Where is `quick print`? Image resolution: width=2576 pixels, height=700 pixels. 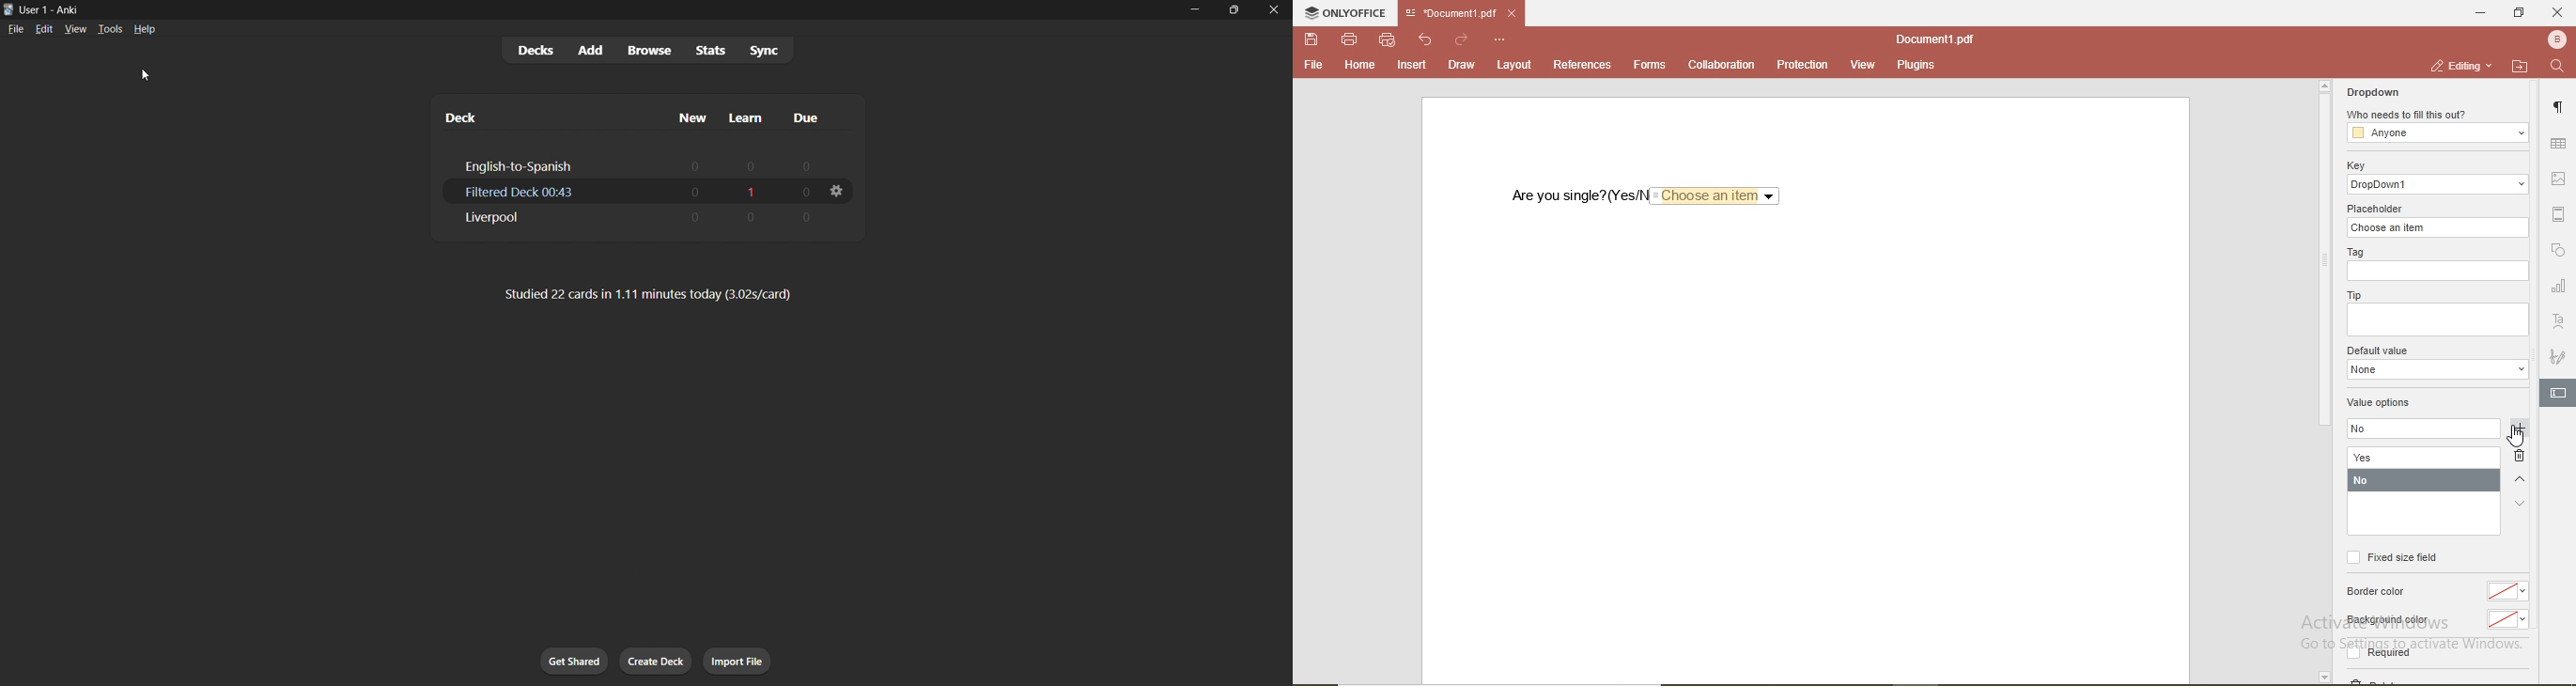 quick print is located at coordinates (1388, 40).